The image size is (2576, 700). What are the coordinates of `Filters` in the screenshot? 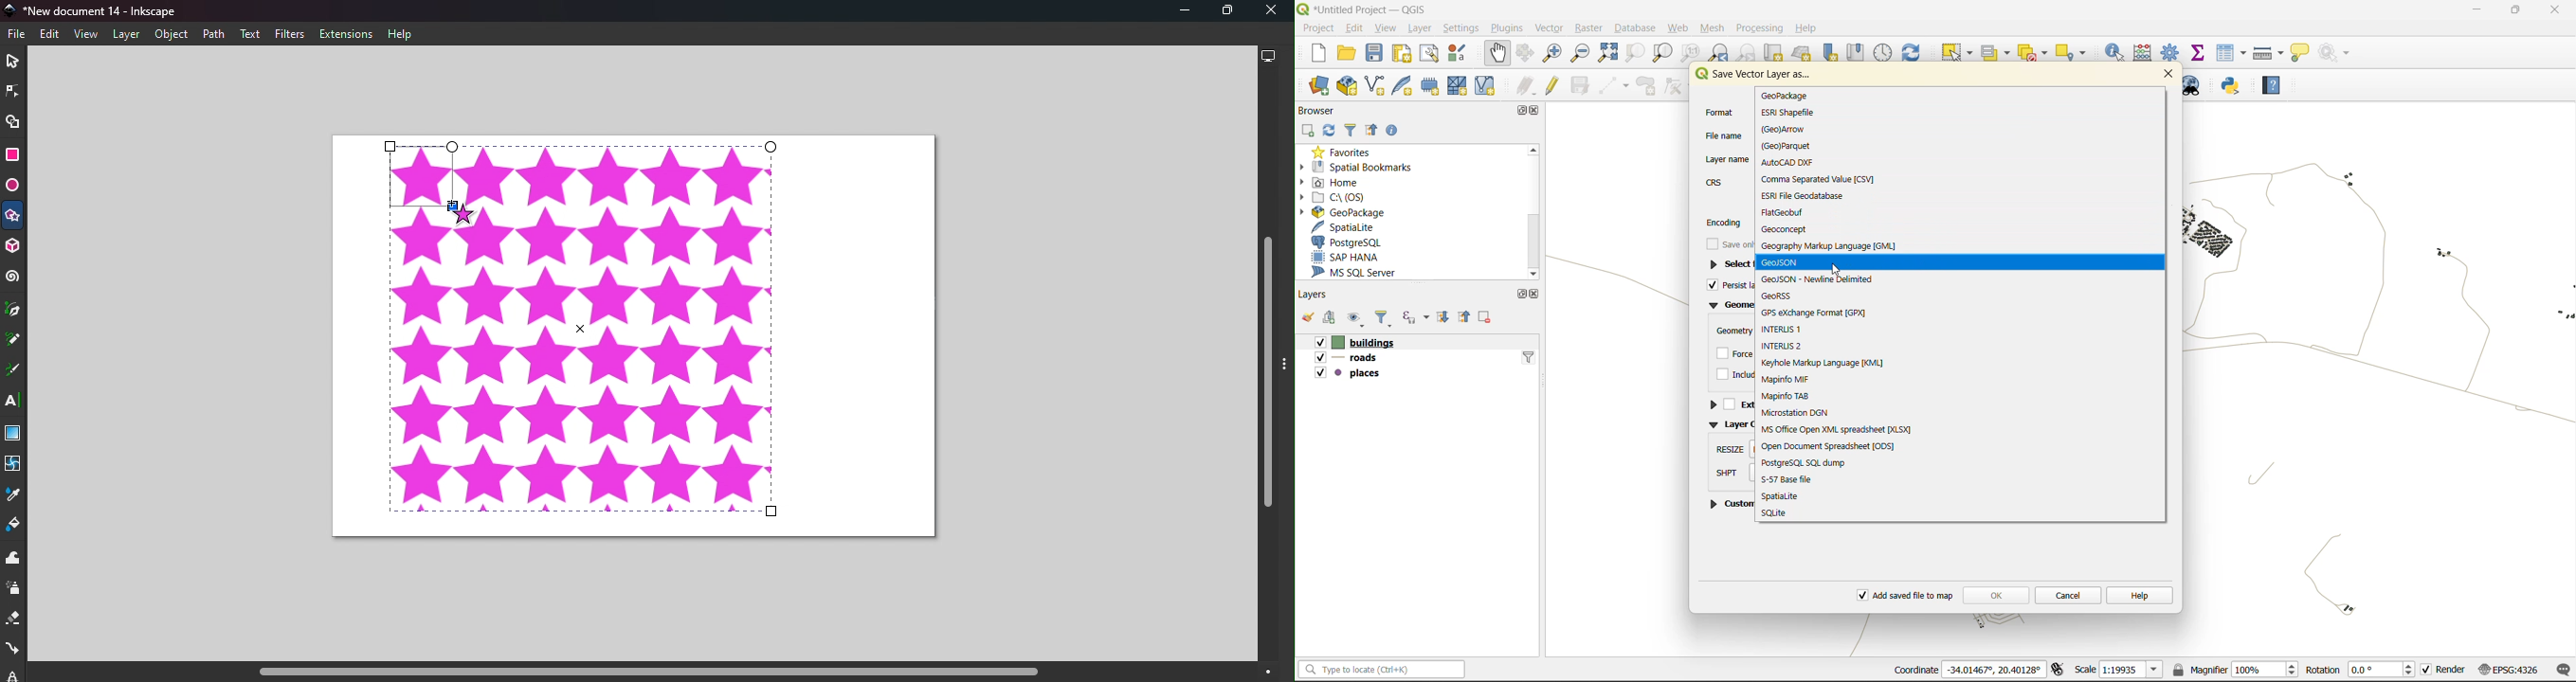 It's located at (290, 34).